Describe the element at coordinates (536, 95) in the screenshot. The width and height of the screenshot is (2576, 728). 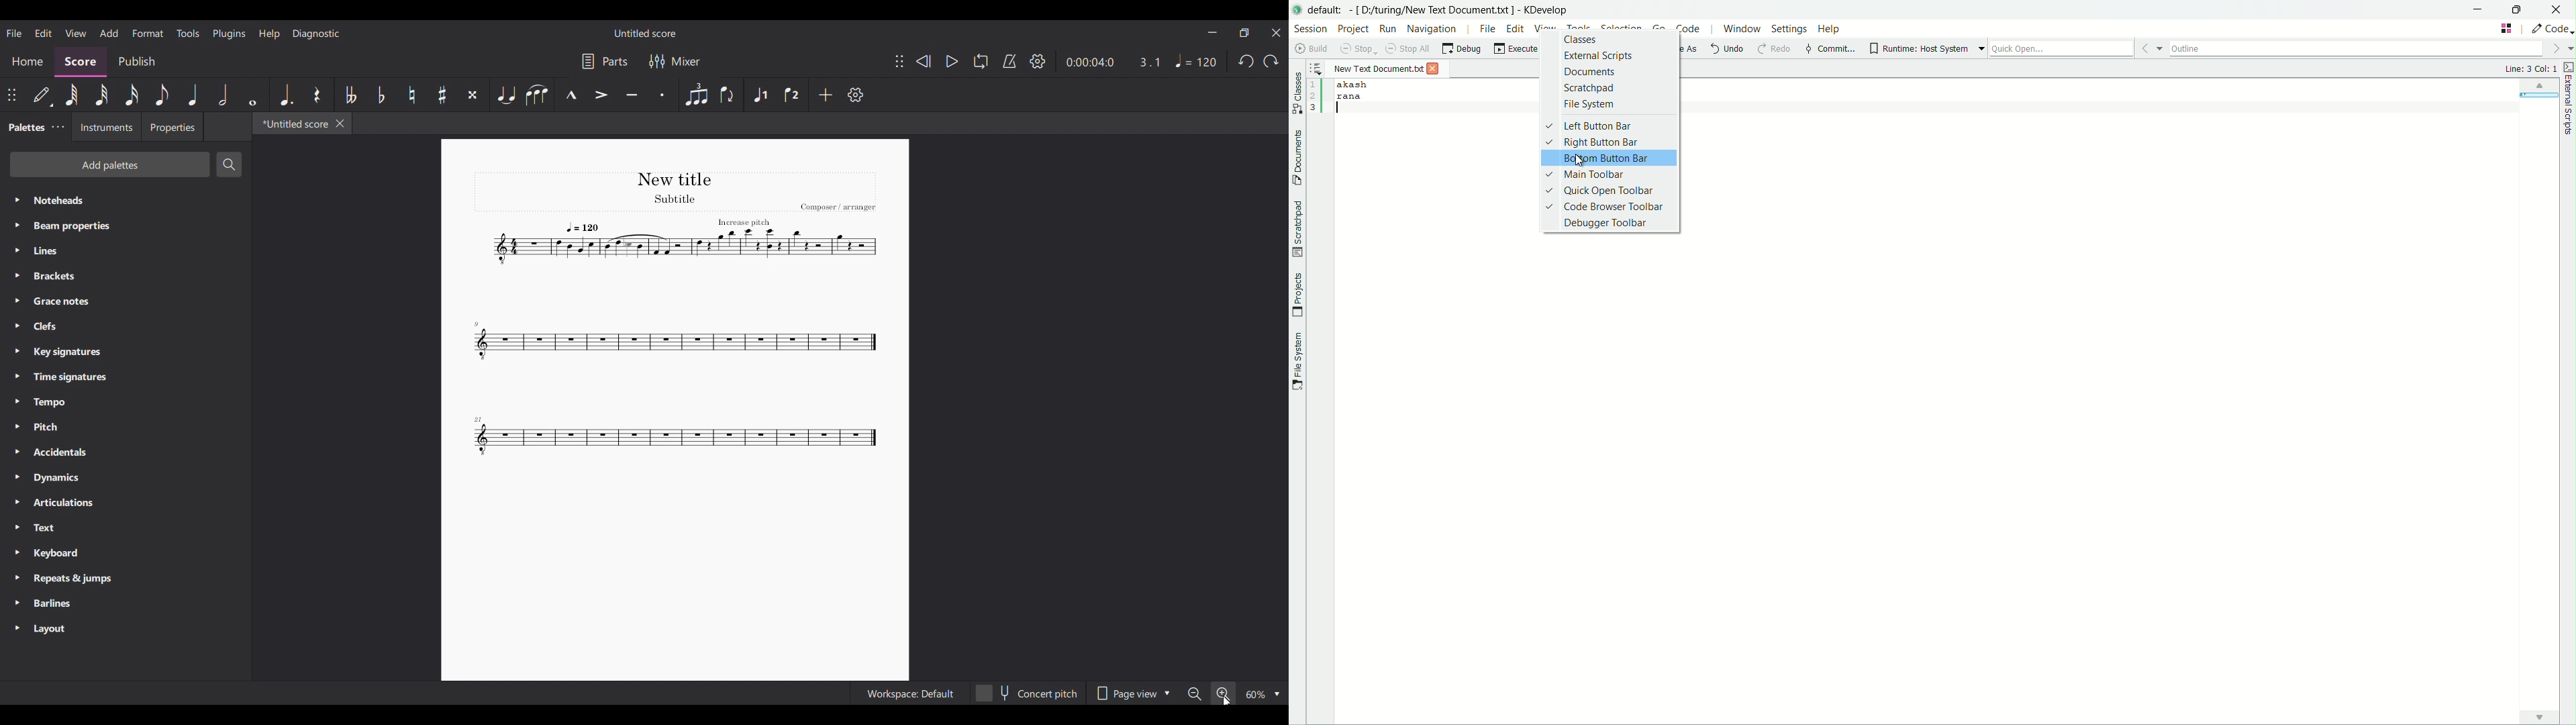
I see `Slur` at that location.